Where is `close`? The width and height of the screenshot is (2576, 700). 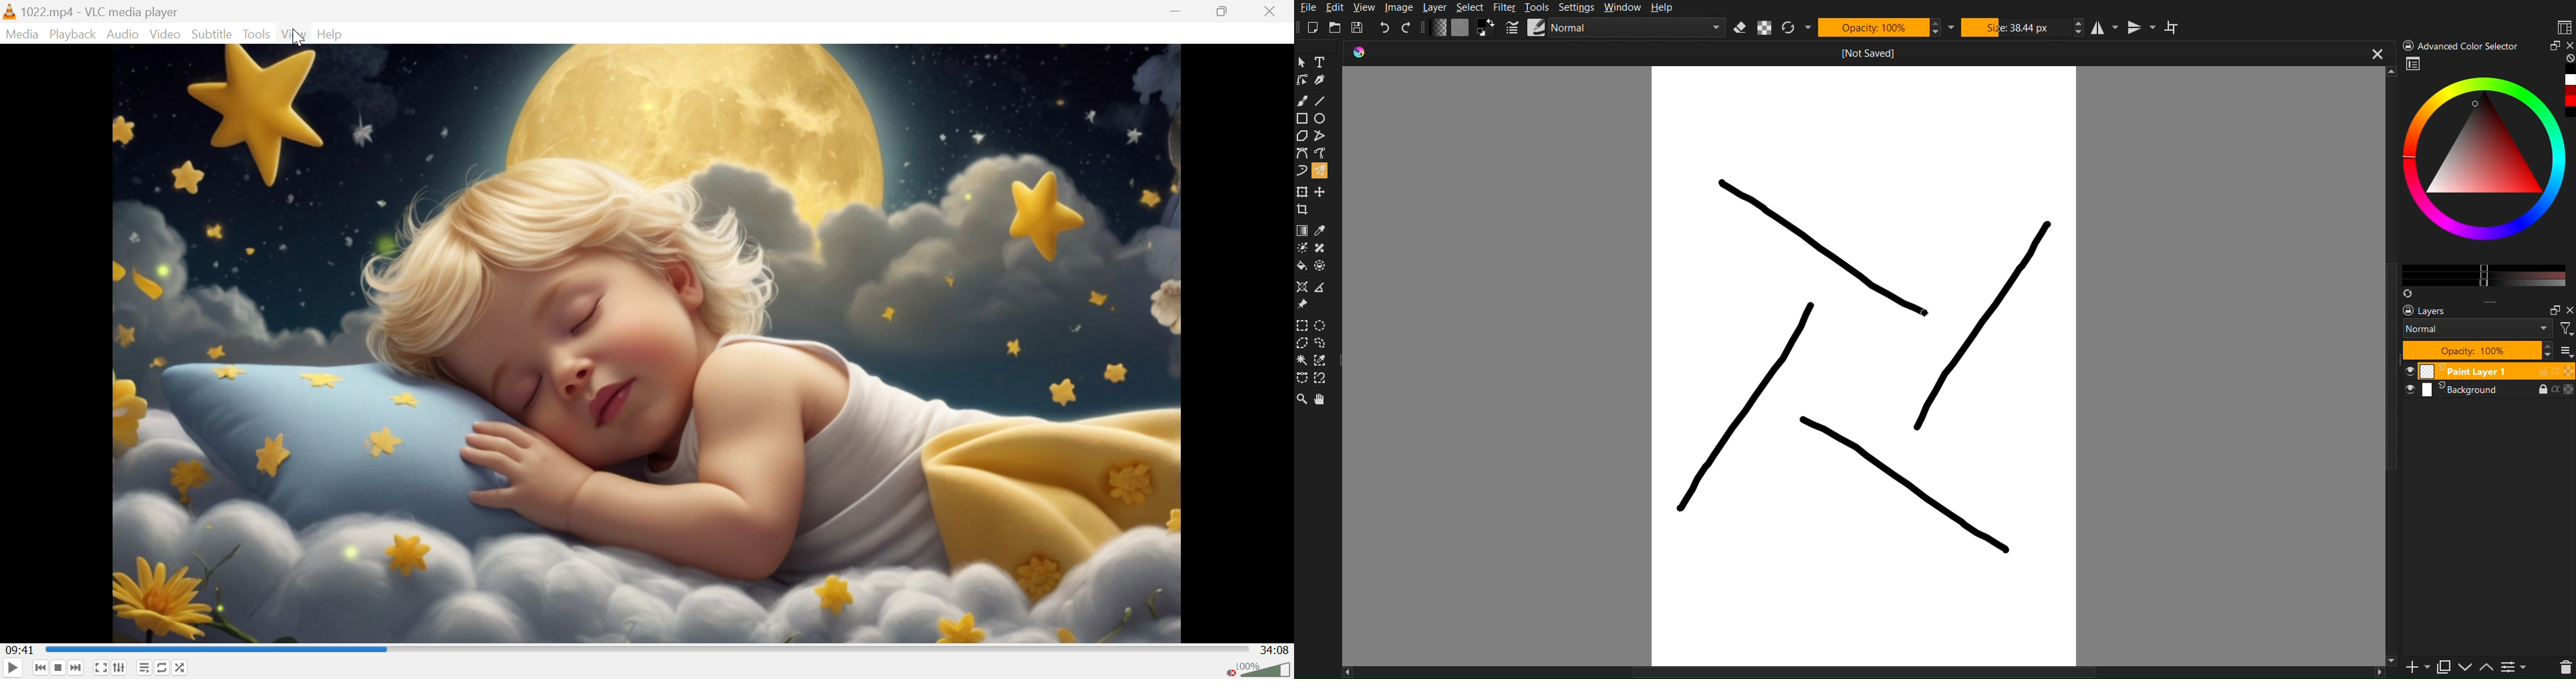
close is located at coordinates (2569, 44).